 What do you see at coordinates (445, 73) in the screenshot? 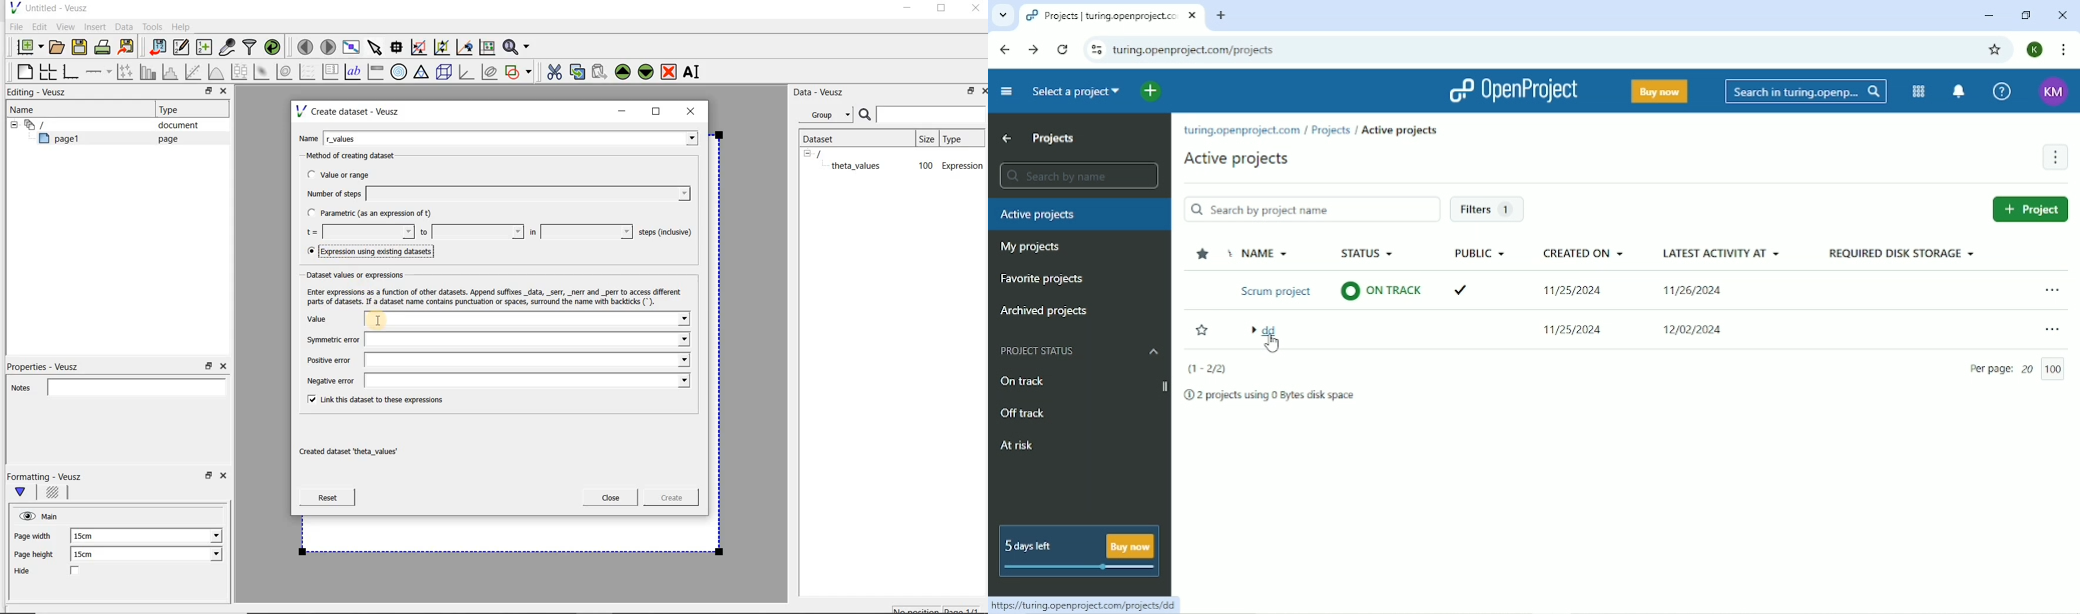
I see `3d scene` at bounding box center [445, 73].